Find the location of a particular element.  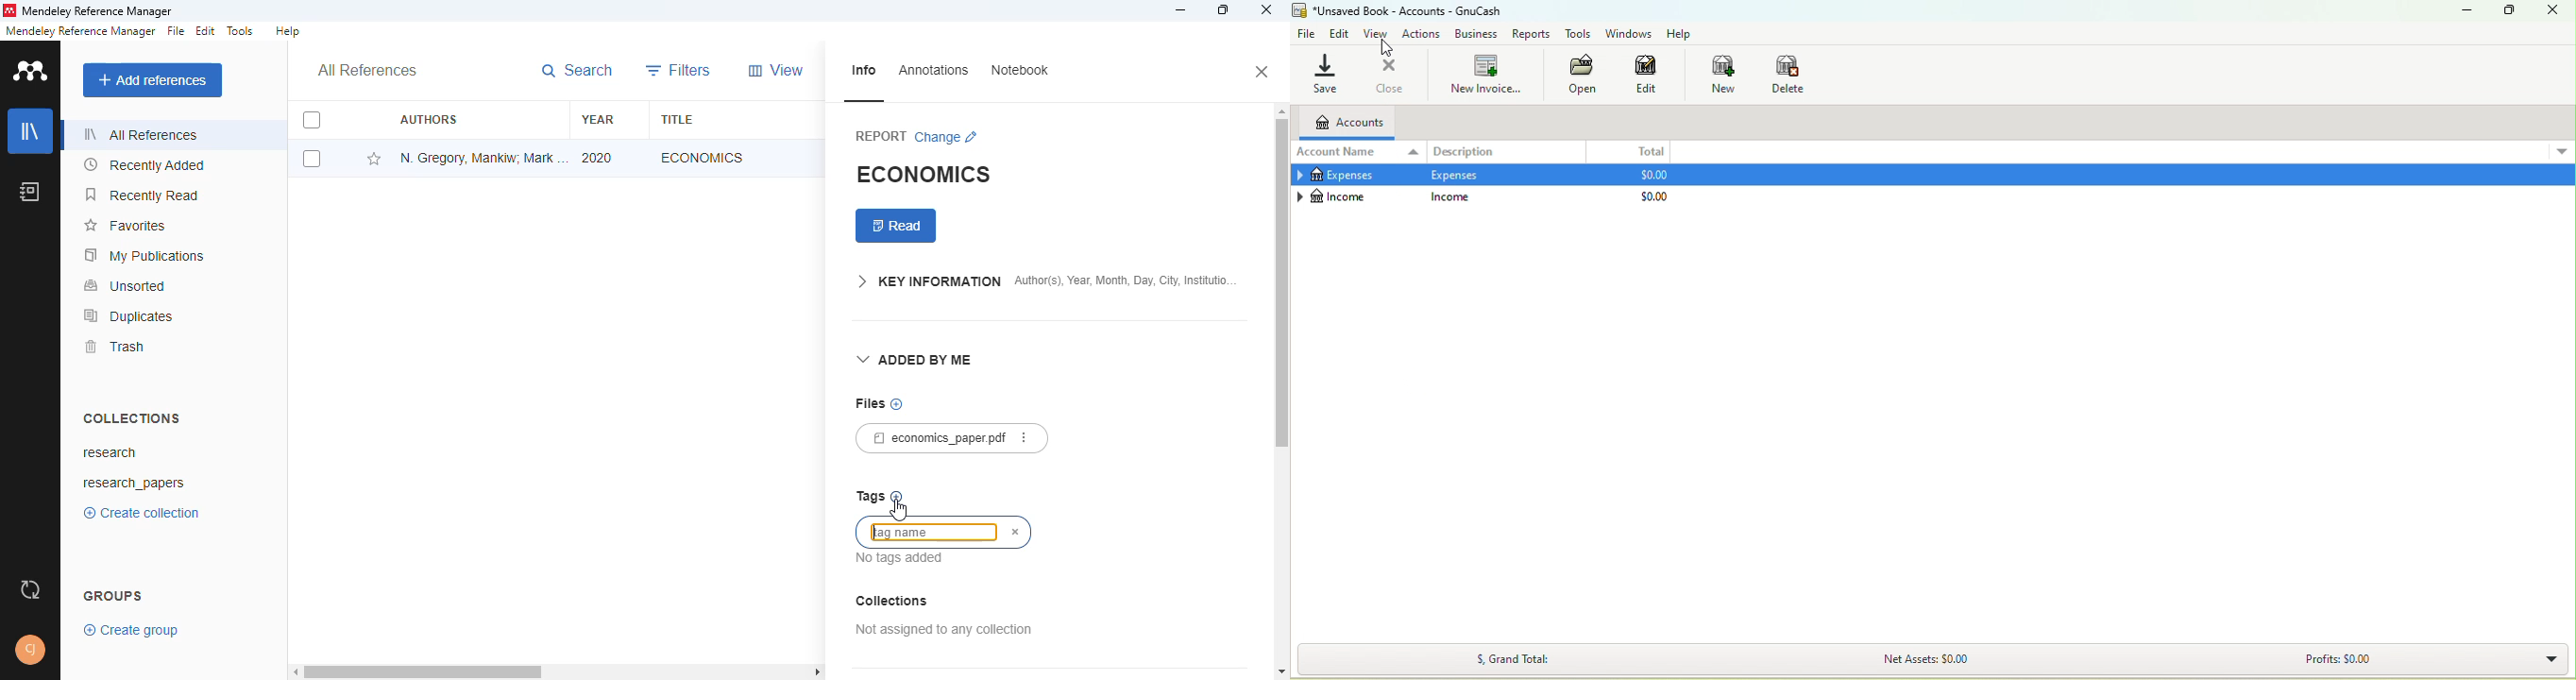

Delete is located at coordinates (1789, 73).